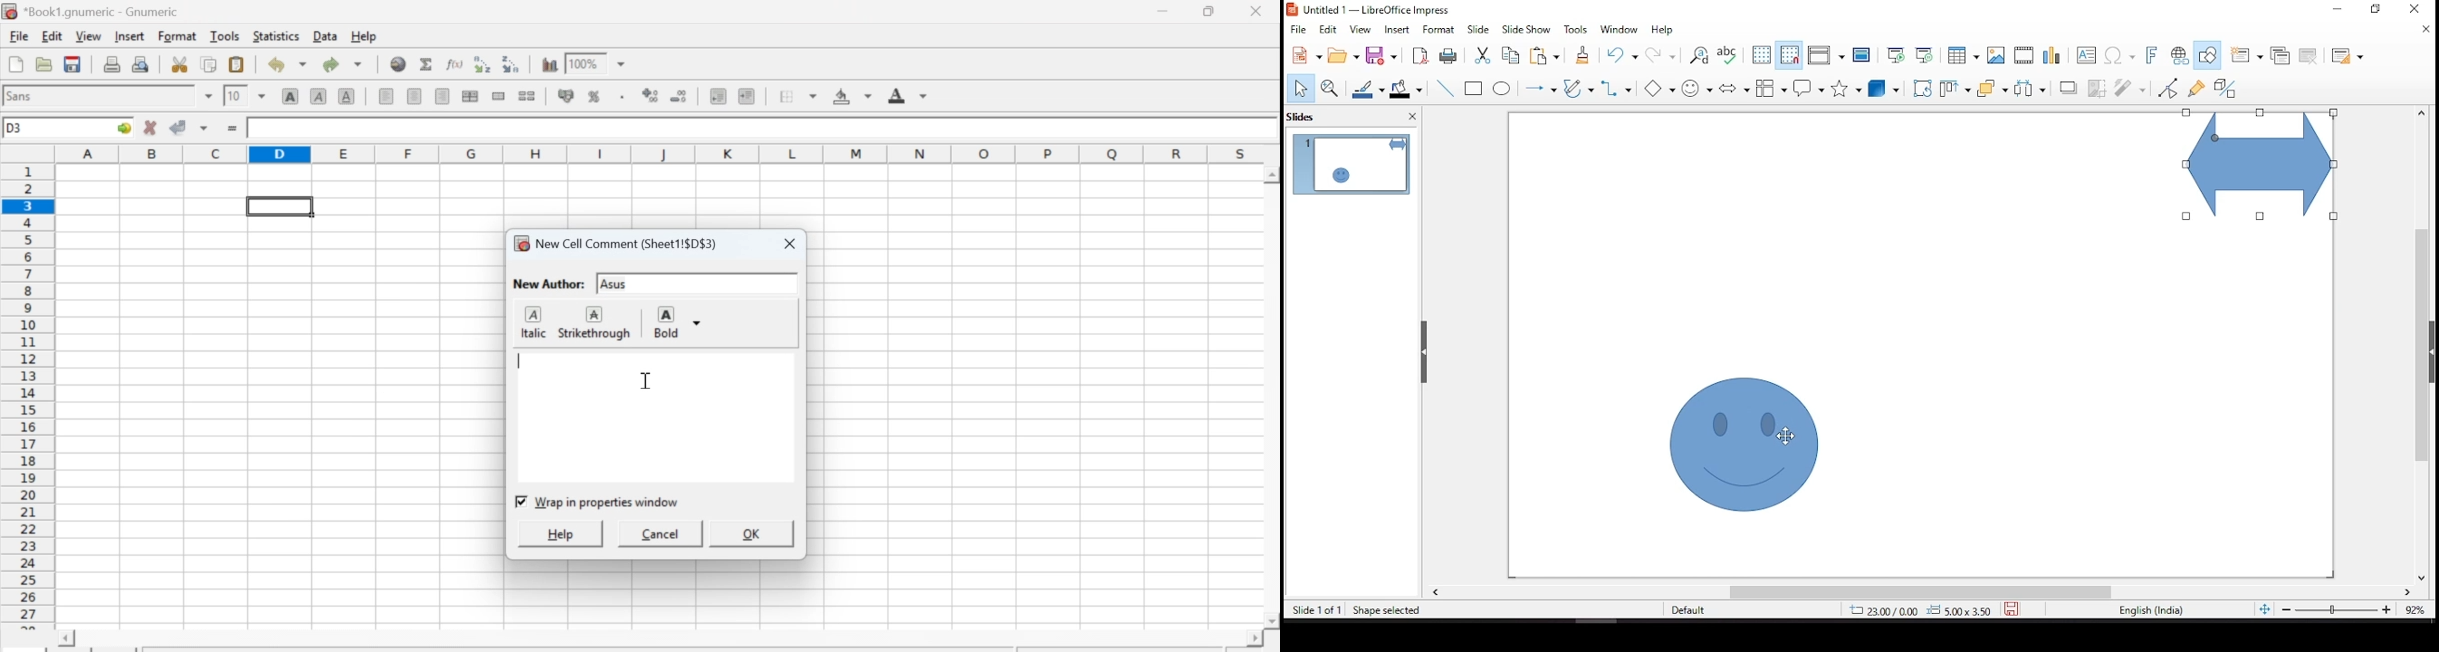 Image resolution: width=2464 pixels, height=672 pixels. What do you see at coordinates (244, 95) in the screenshot?
I see `Font Size` at bounding box center [244, 95].